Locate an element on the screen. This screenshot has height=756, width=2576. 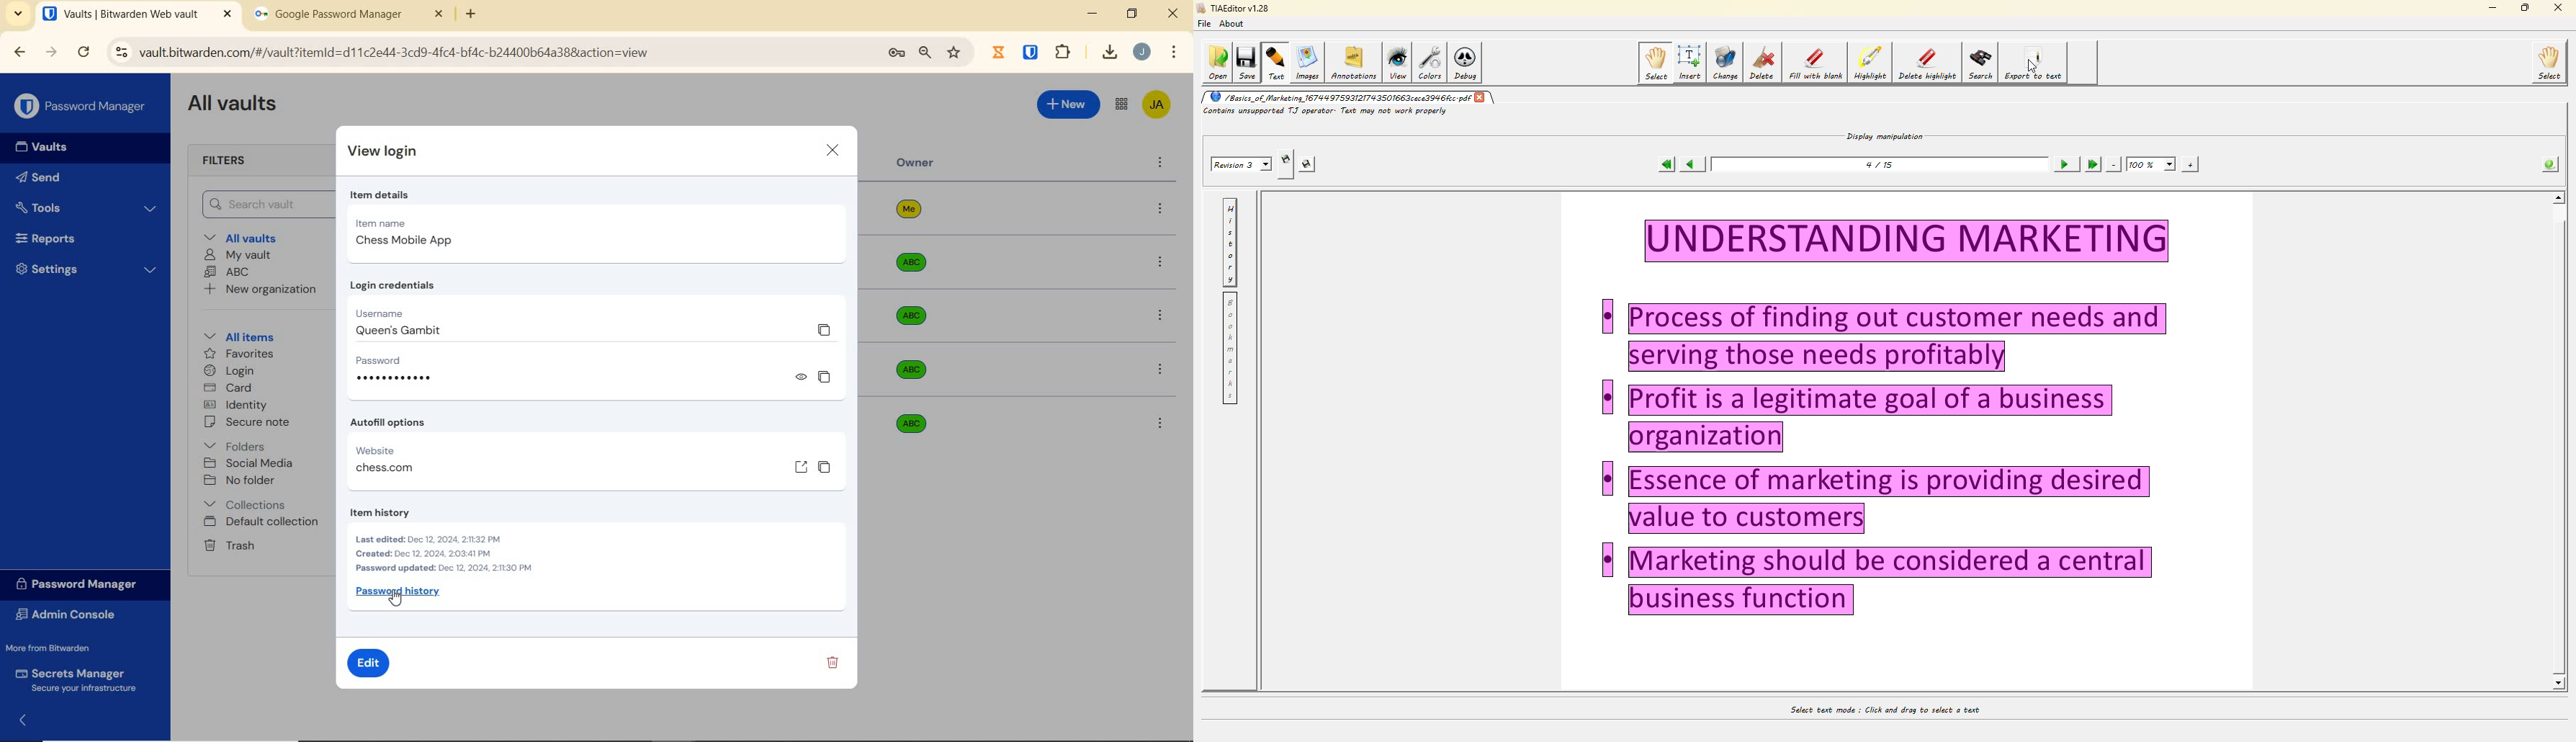
Password Manager is located at coordinates (83, 107).